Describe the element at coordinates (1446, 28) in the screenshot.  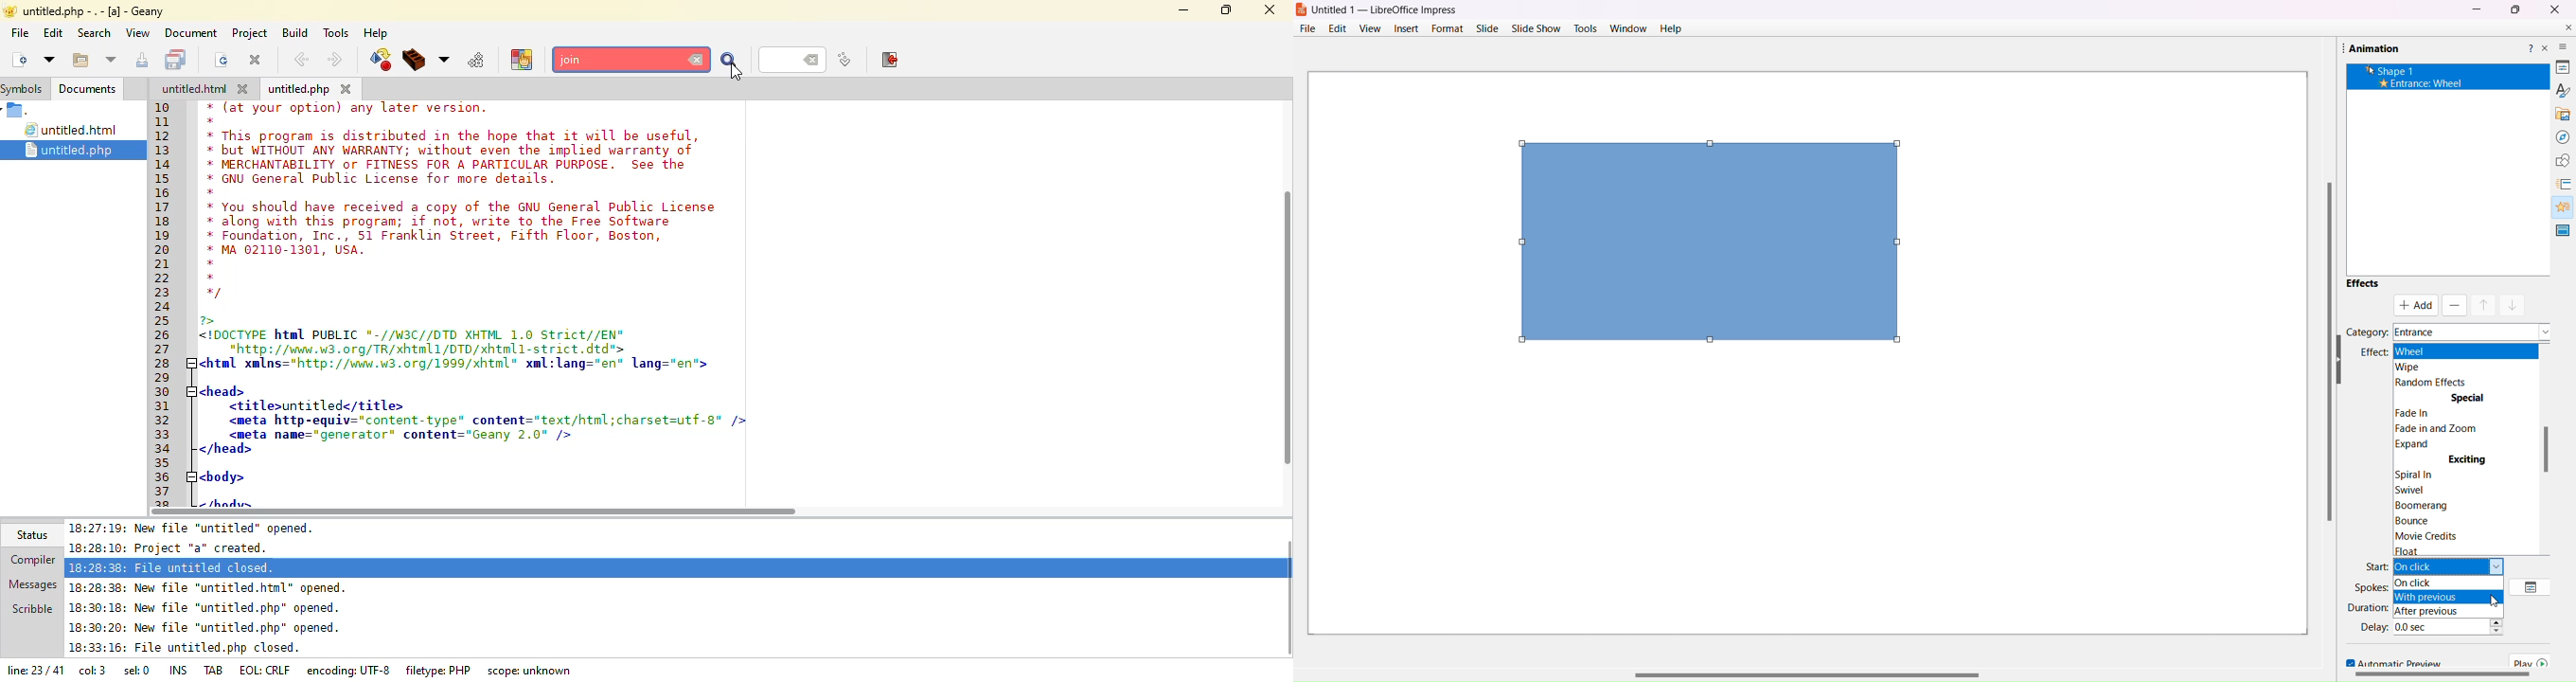
I see `Format` at that location.